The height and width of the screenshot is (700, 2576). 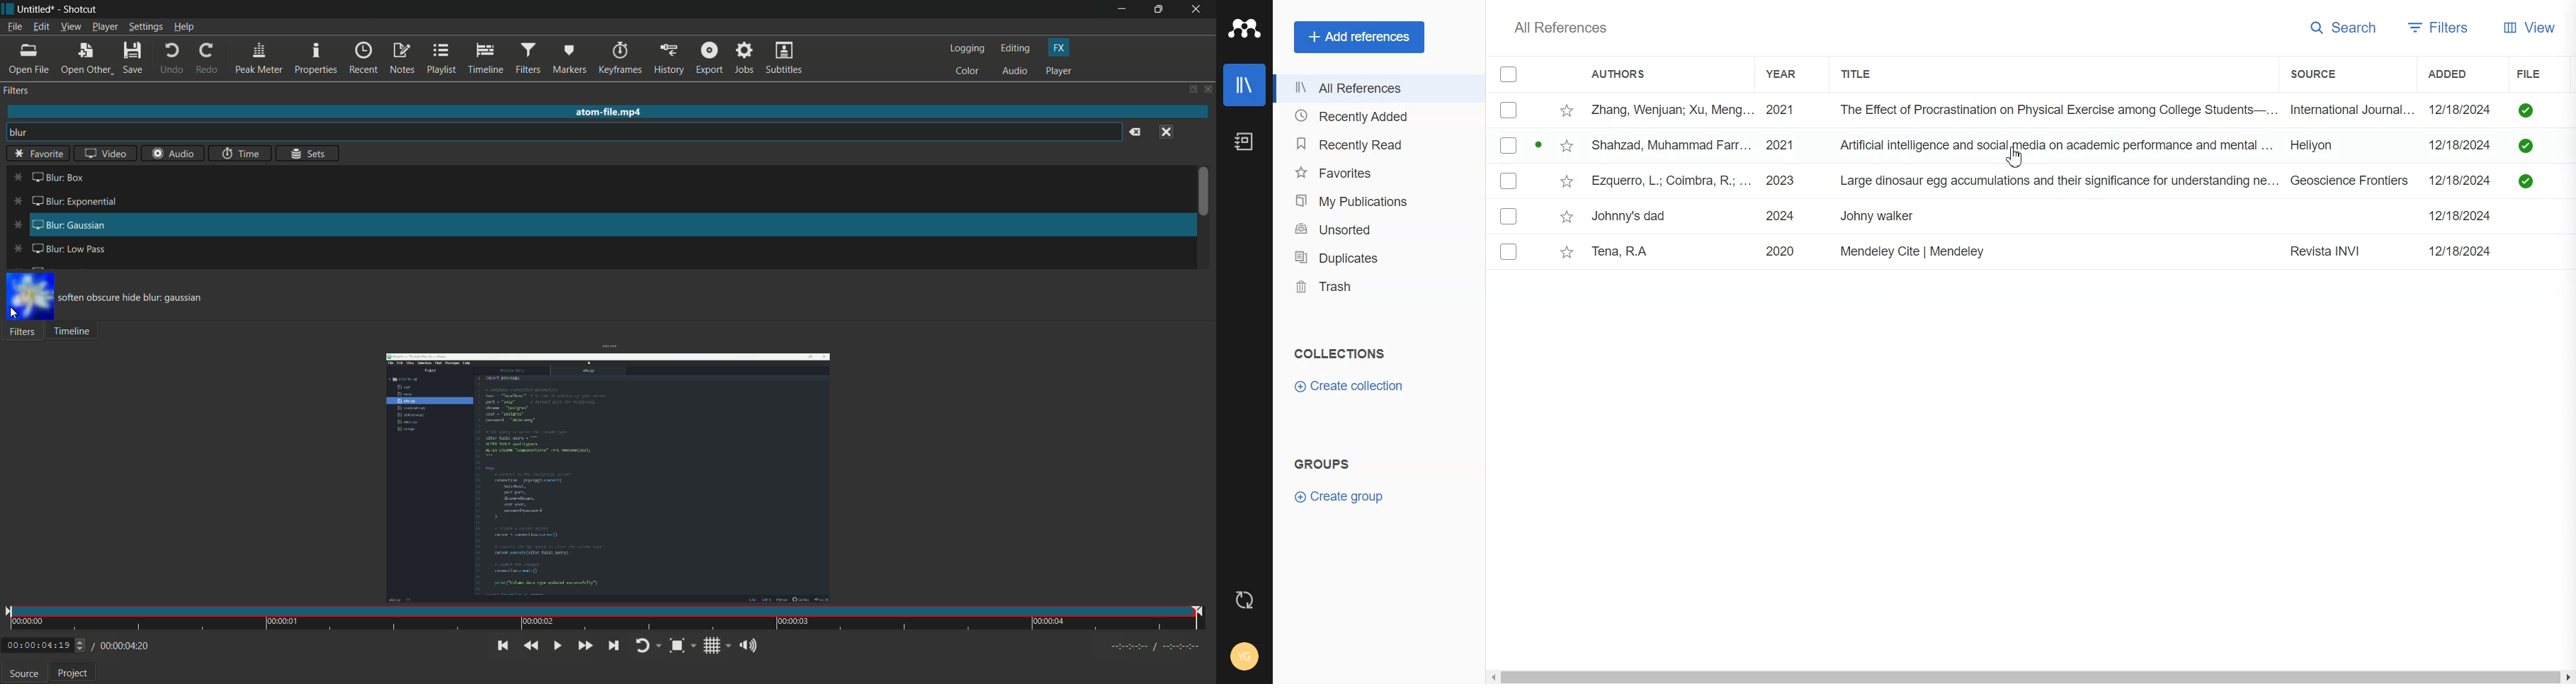 I want to click on properties, so click(x=315, y=59).